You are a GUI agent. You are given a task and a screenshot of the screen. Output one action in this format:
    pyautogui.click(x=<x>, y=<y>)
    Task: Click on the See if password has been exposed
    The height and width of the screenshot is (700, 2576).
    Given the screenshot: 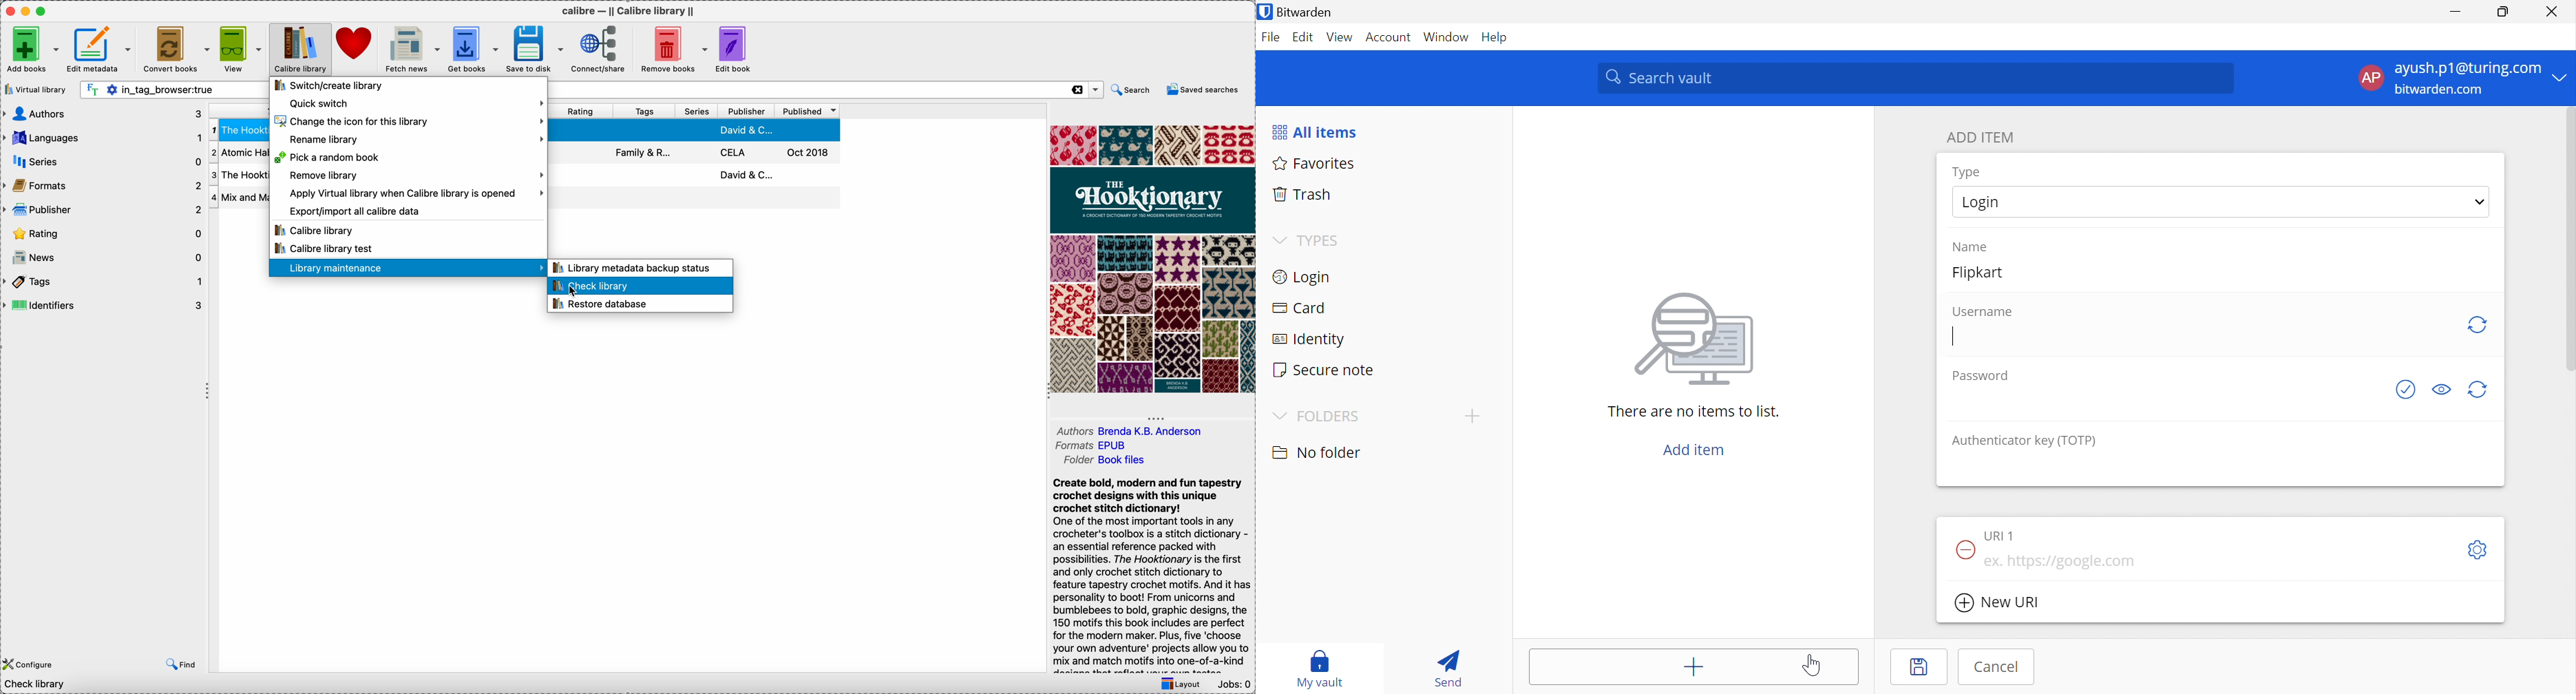 What is the action you would take?
    pyautogui.click(x=2406, y=390)
    